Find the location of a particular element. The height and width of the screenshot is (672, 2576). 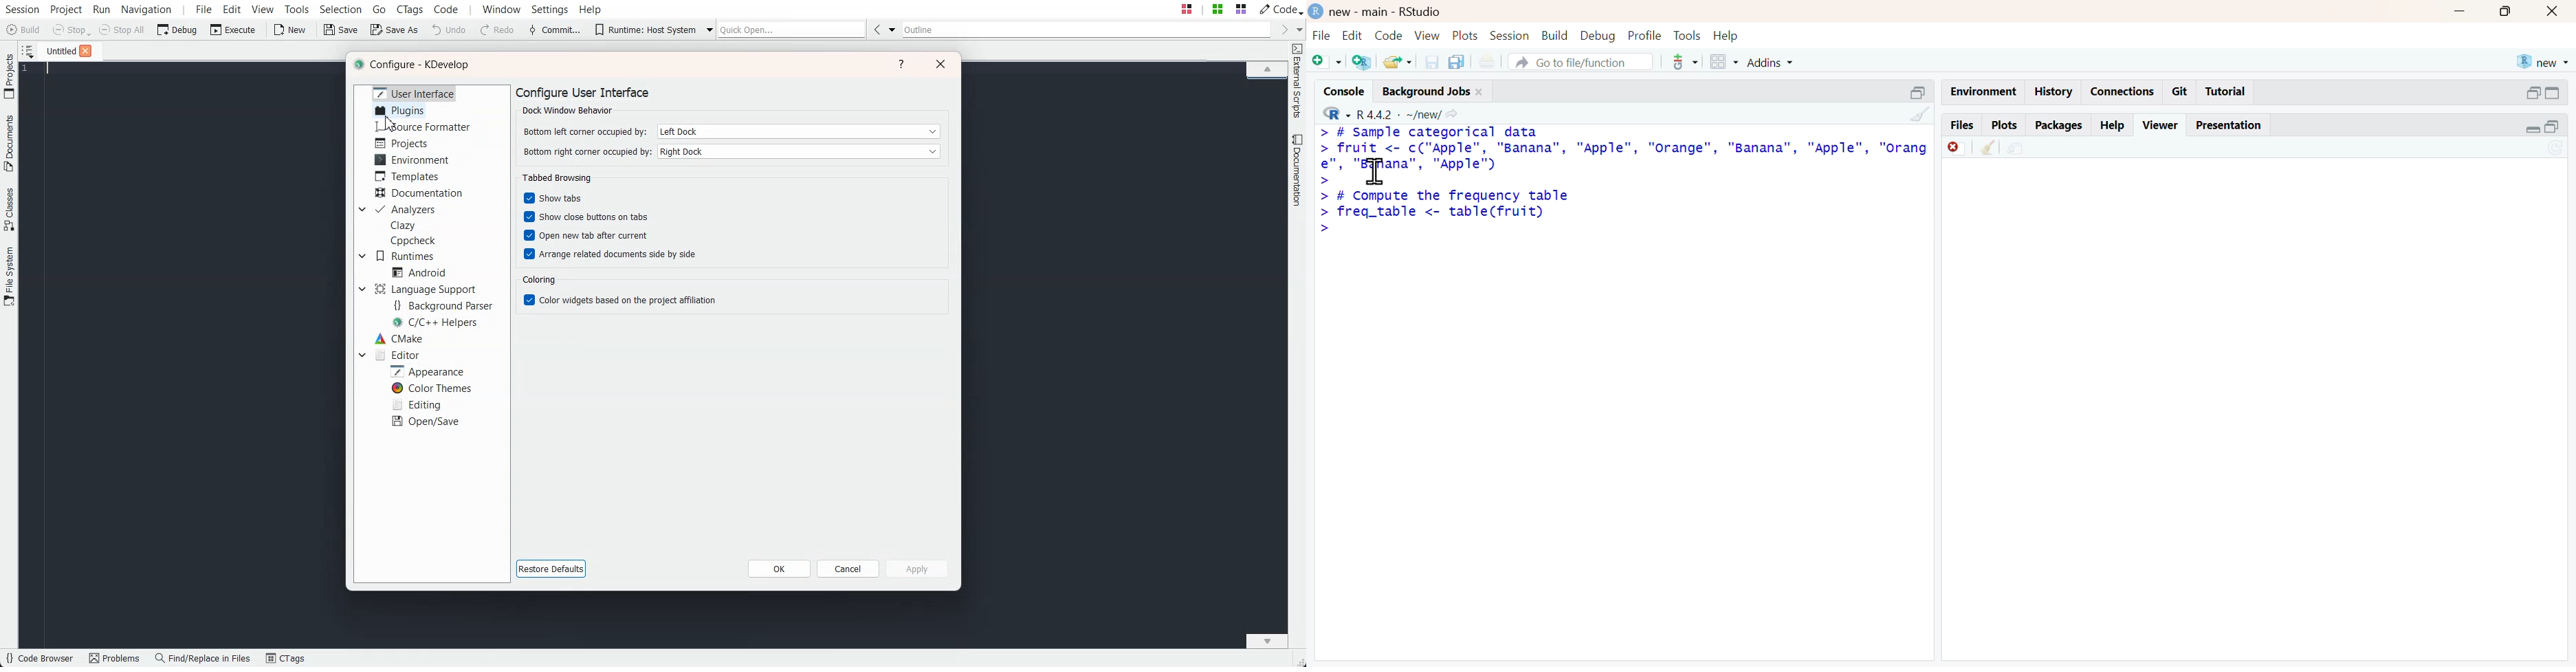

tutorial is located at coordinates (2226, 93).